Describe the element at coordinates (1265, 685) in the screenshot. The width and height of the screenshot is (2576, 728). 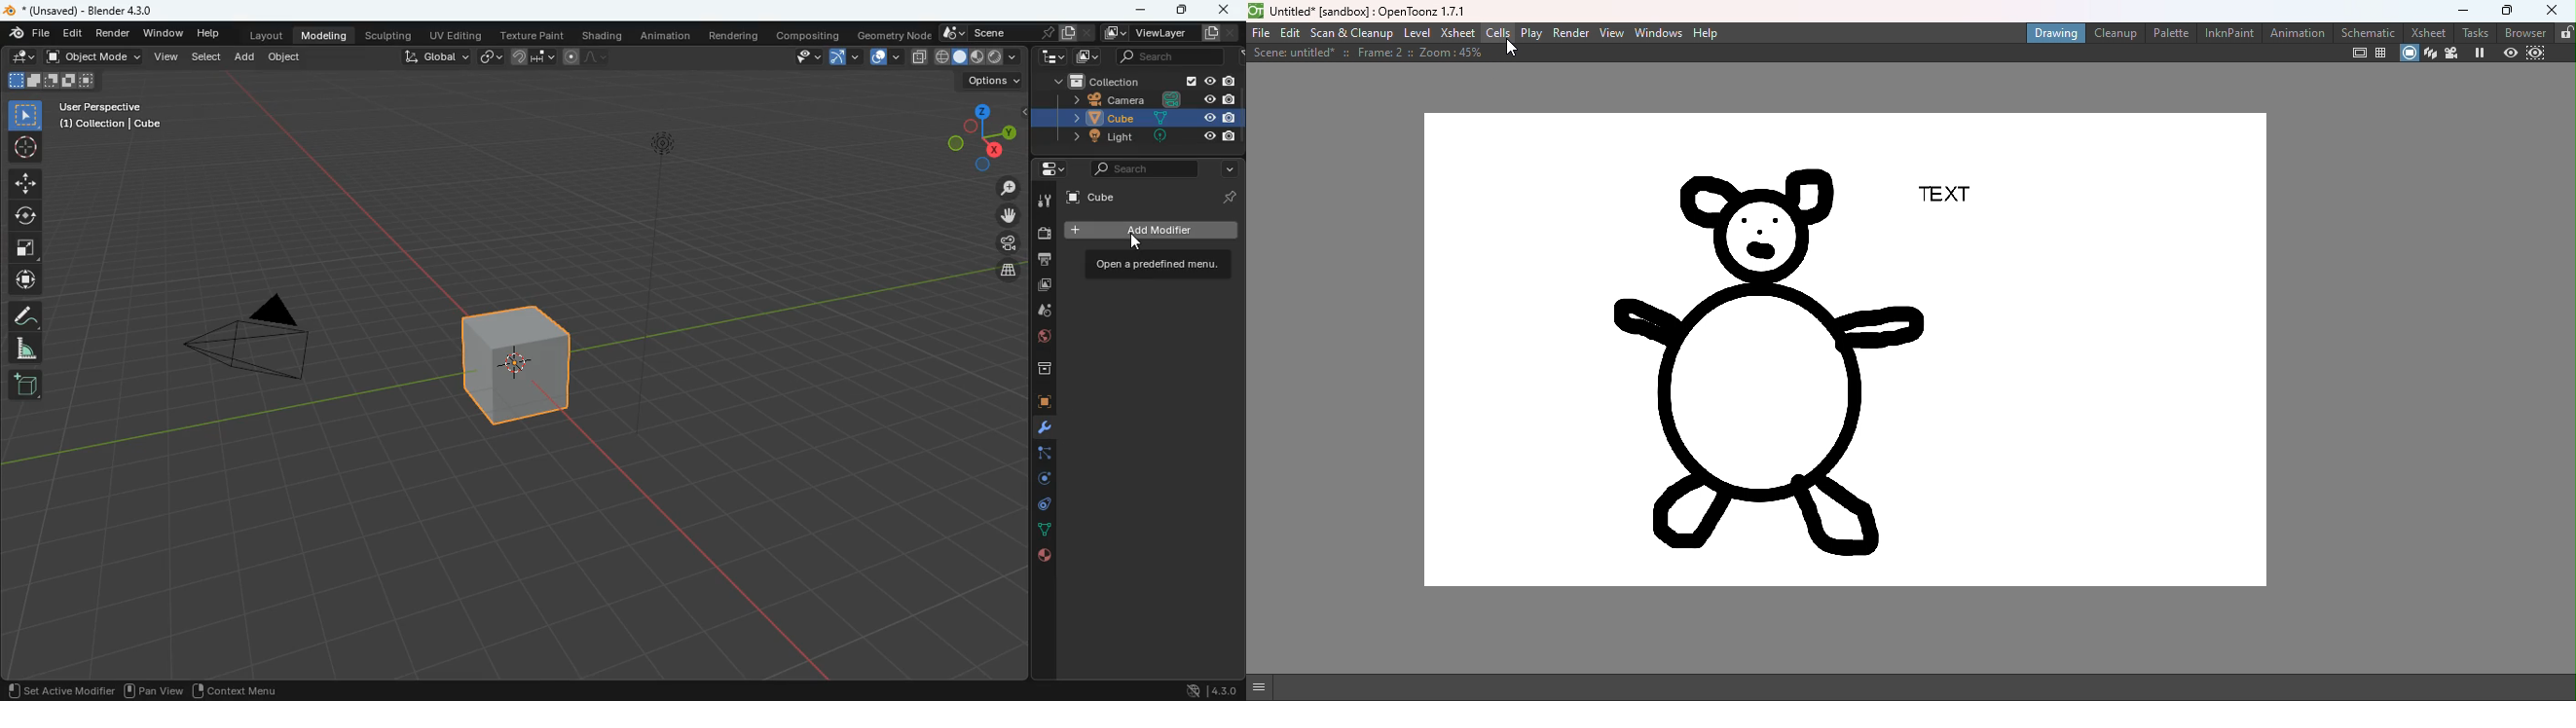
I see `GUI show/hide` at that location.